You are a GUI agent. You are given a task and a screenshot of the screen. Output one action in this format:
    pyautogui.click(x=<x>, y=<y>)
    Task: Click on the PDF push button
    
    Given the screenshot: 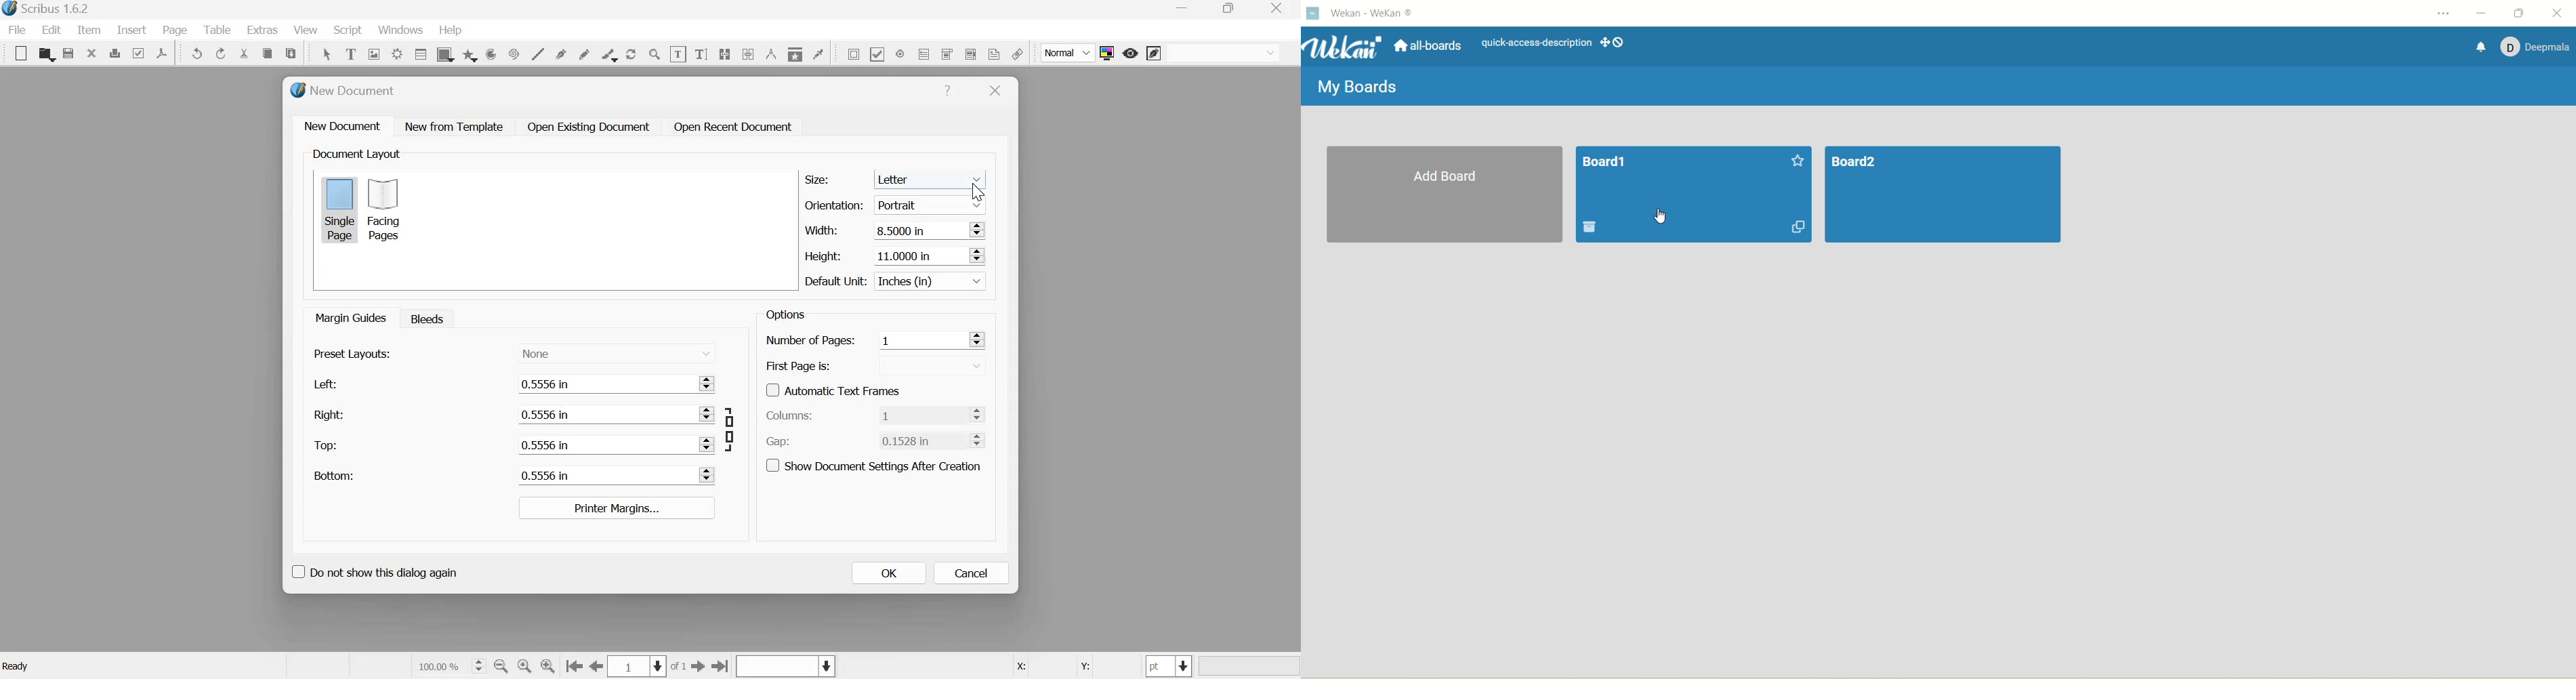 What is the action you would take?
    pyautogui.click(x=851, y=54)
    